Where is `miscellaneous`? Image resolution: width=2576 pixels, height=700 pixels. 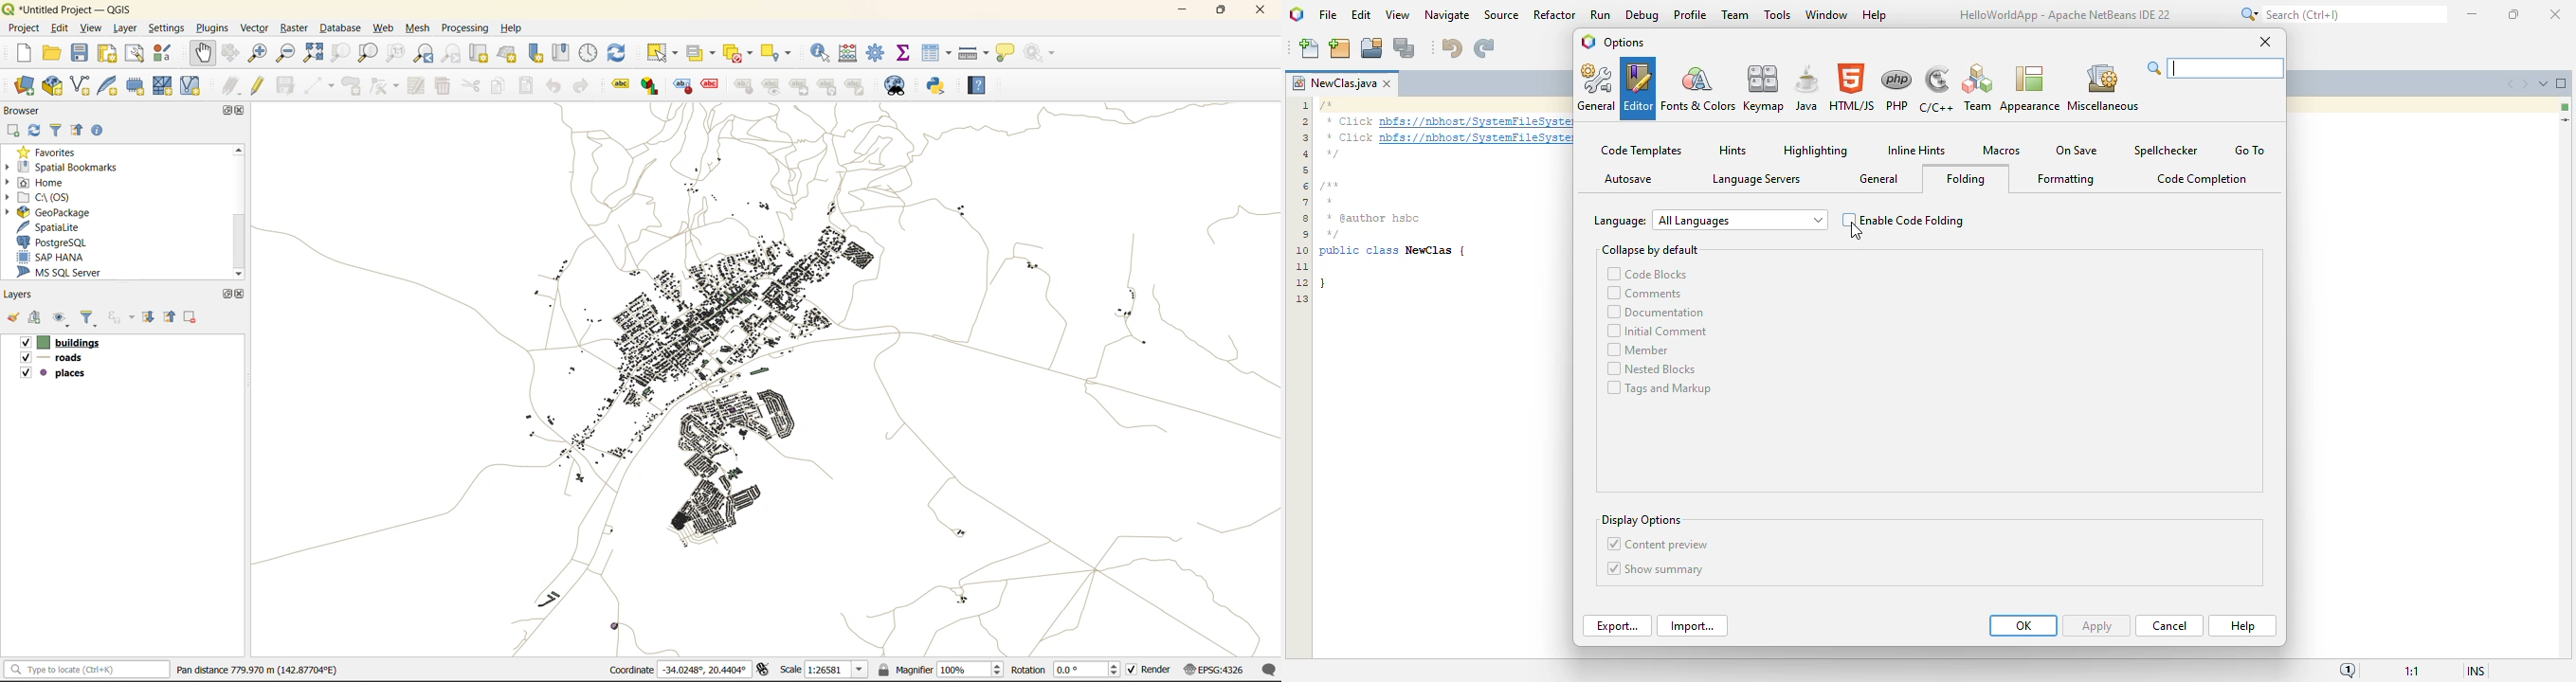
miscellaneous is located at coordinates (2103, 87).